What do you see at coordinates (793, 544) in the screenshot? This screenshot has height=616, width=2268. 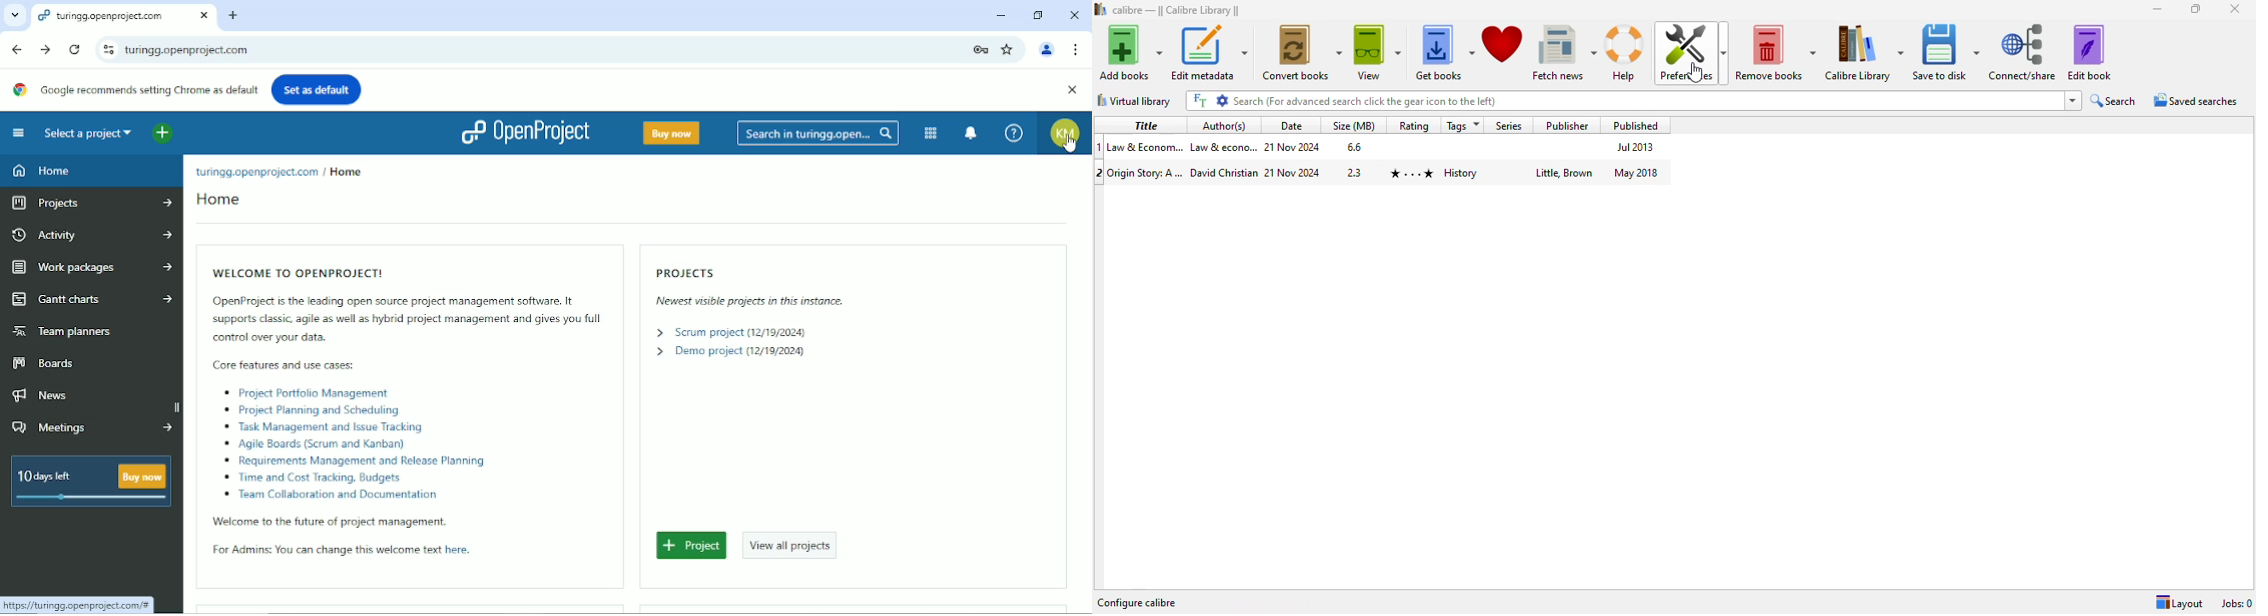 I see `View all projects` at bounding box center [793, 544].